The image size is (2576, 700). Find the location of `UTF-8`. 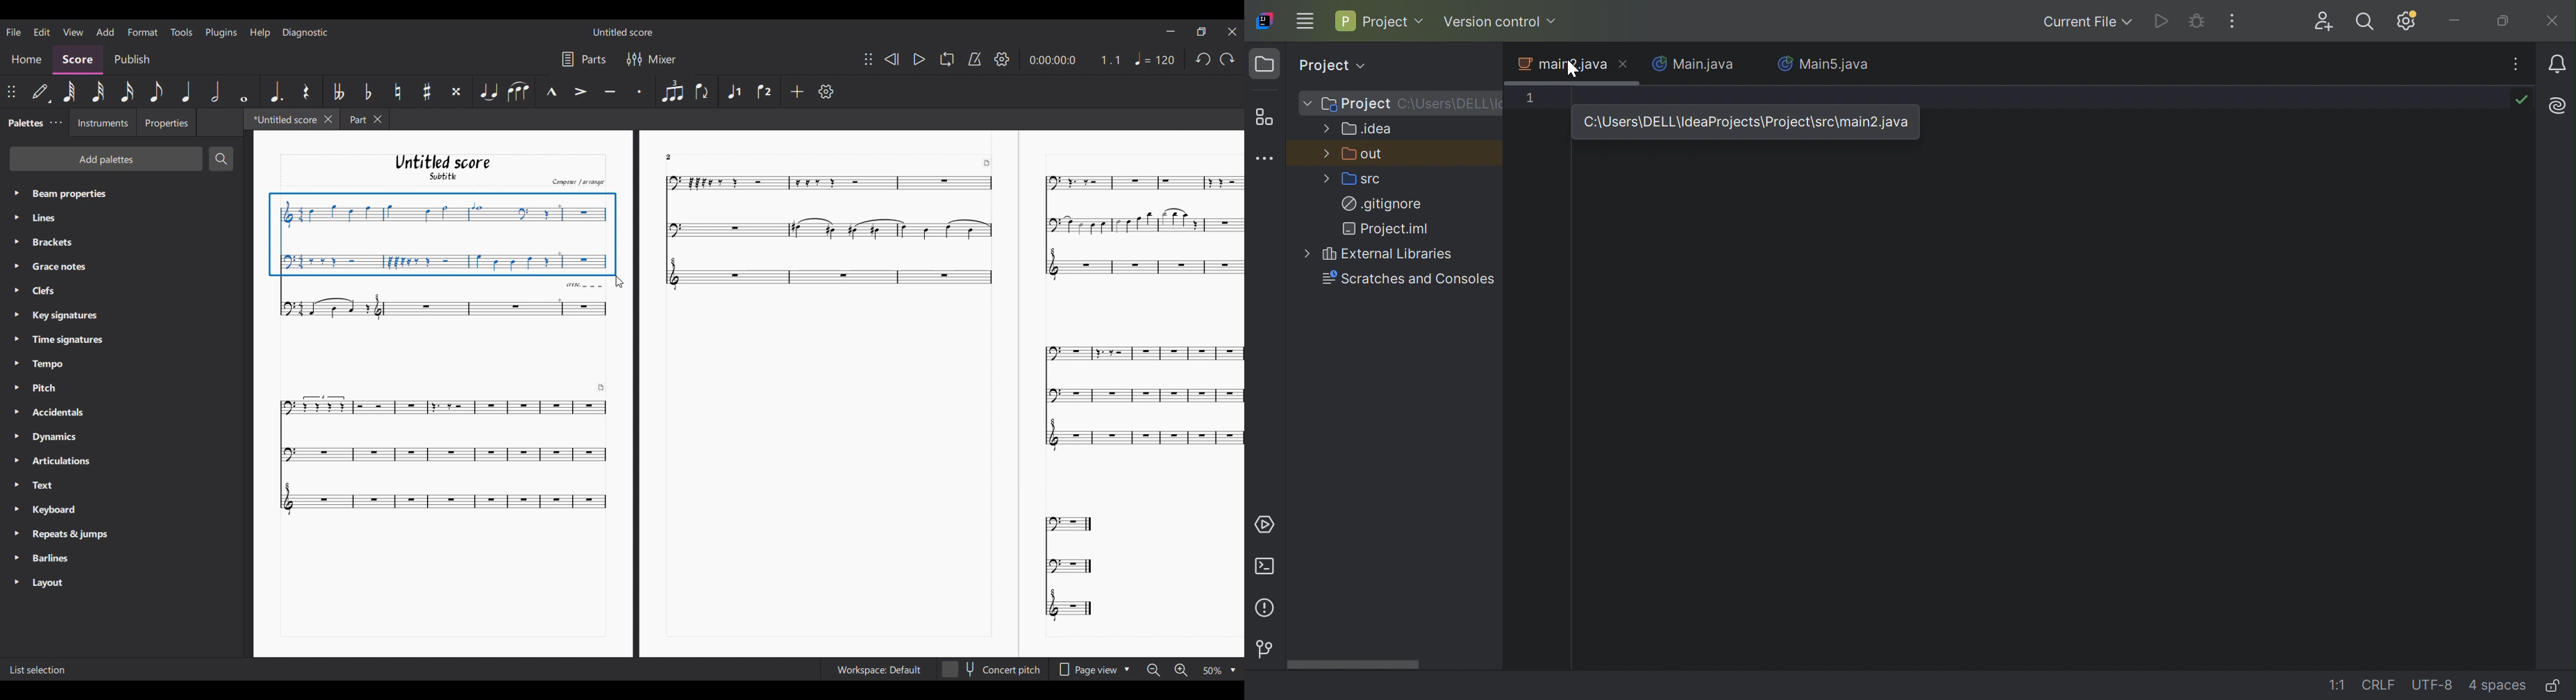

UTF-8 is located at coordinates (2434, 685).